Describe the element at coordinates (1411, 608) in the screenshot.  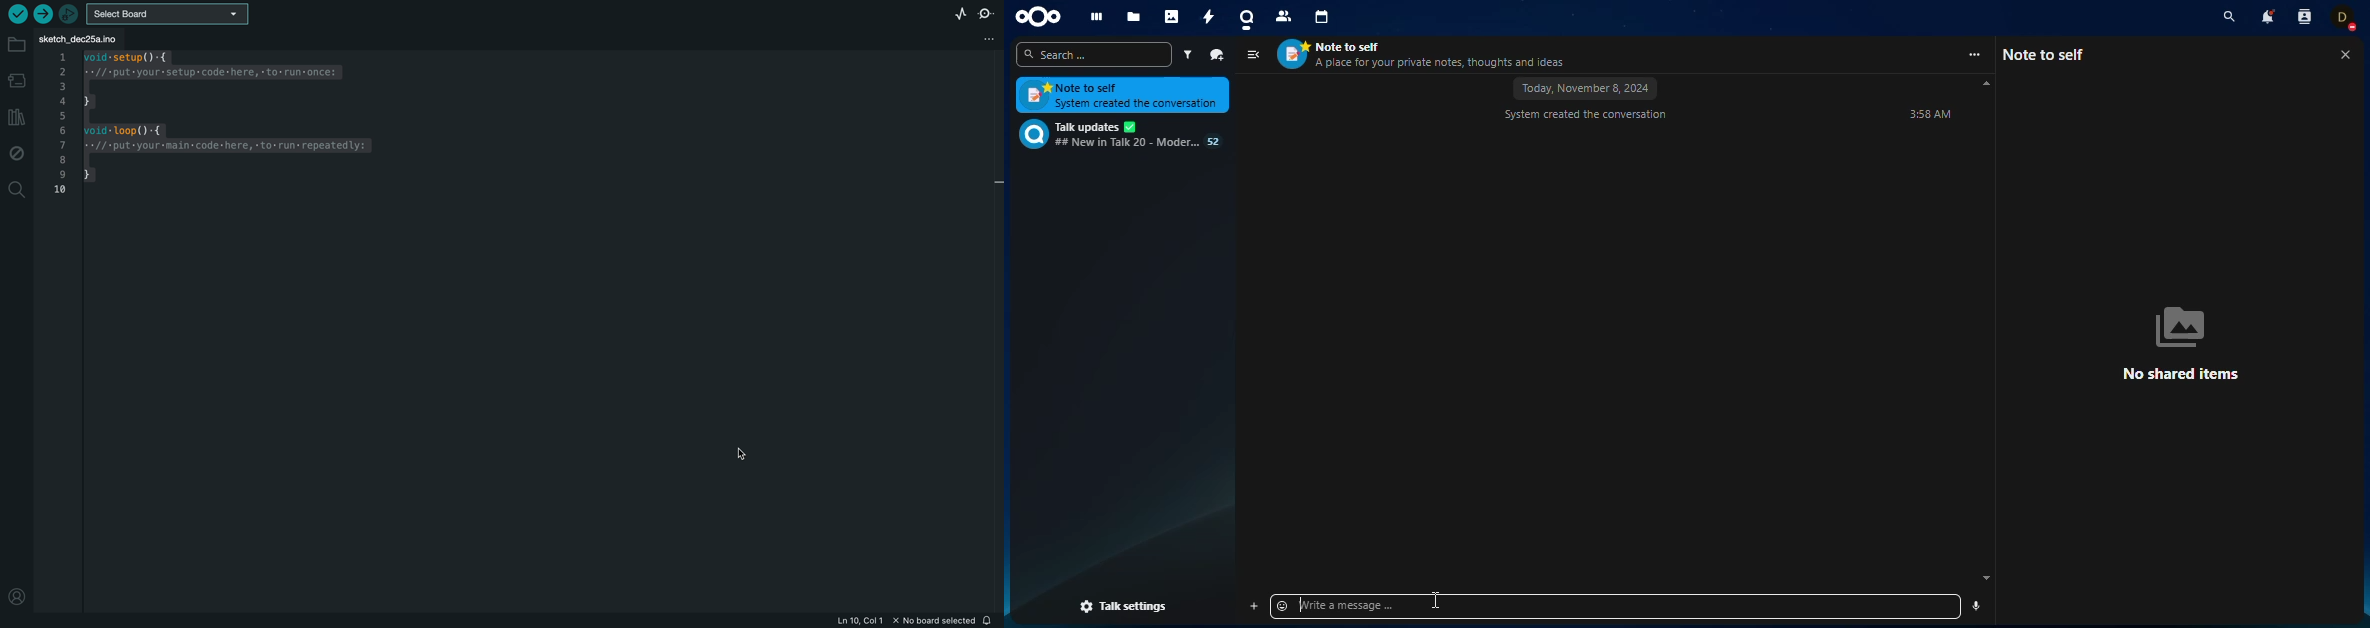
I see `type message to send` at that location.